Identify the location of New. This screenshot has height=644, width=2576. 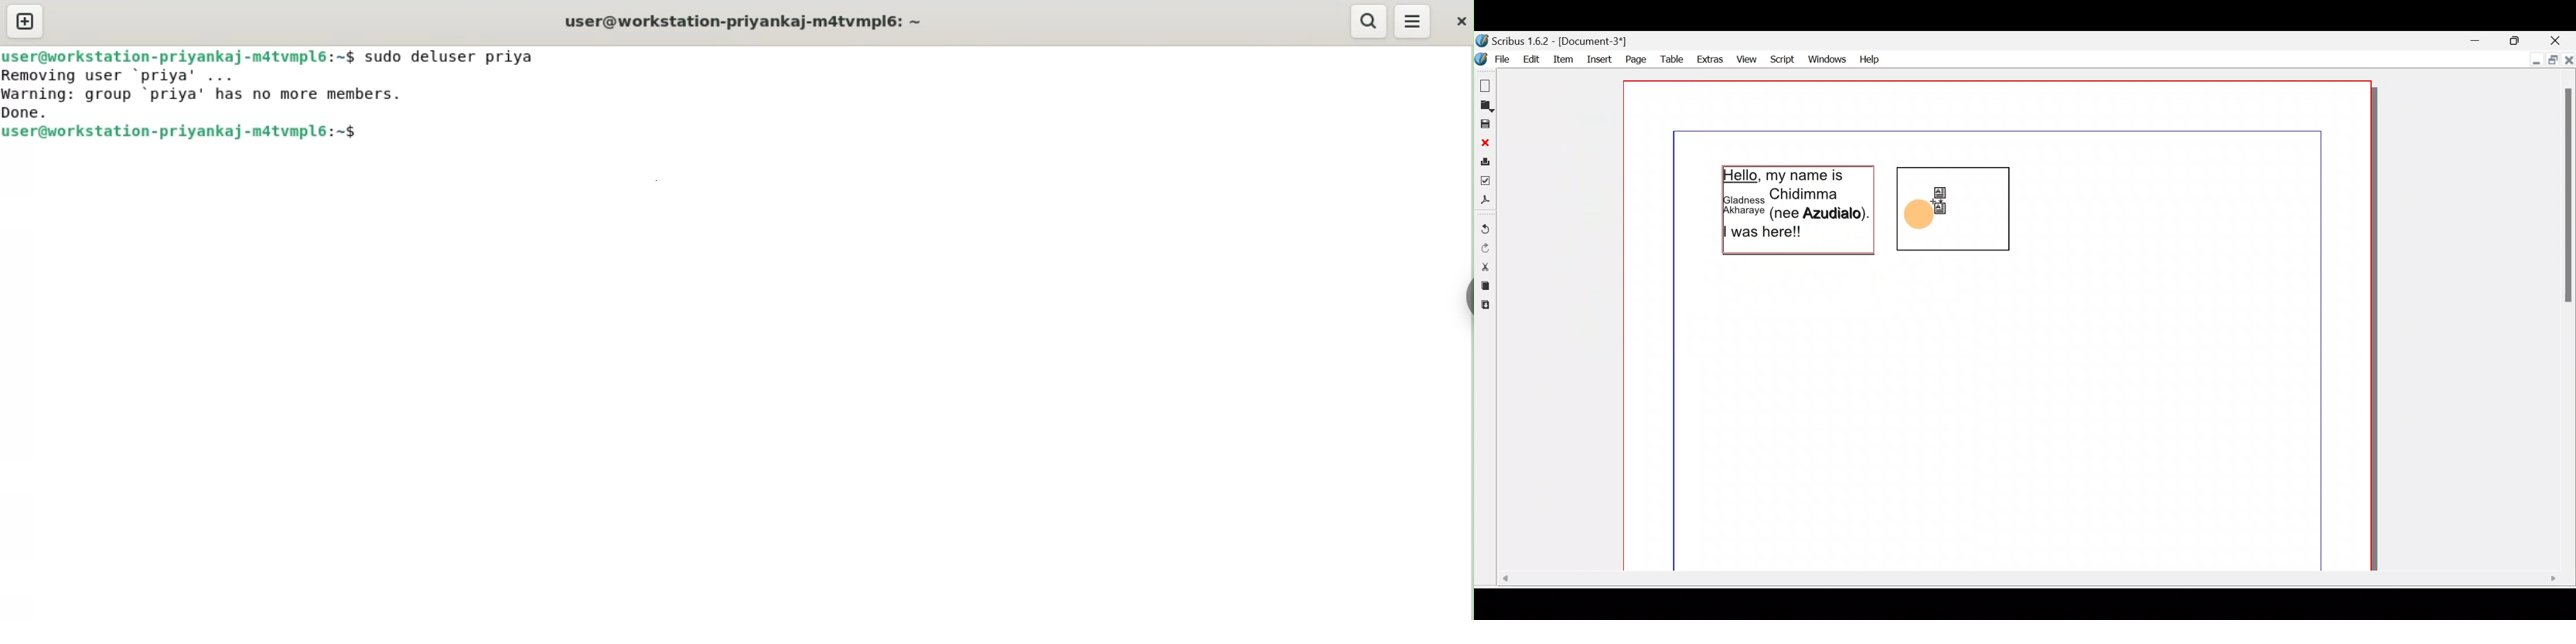
(1487, 85).